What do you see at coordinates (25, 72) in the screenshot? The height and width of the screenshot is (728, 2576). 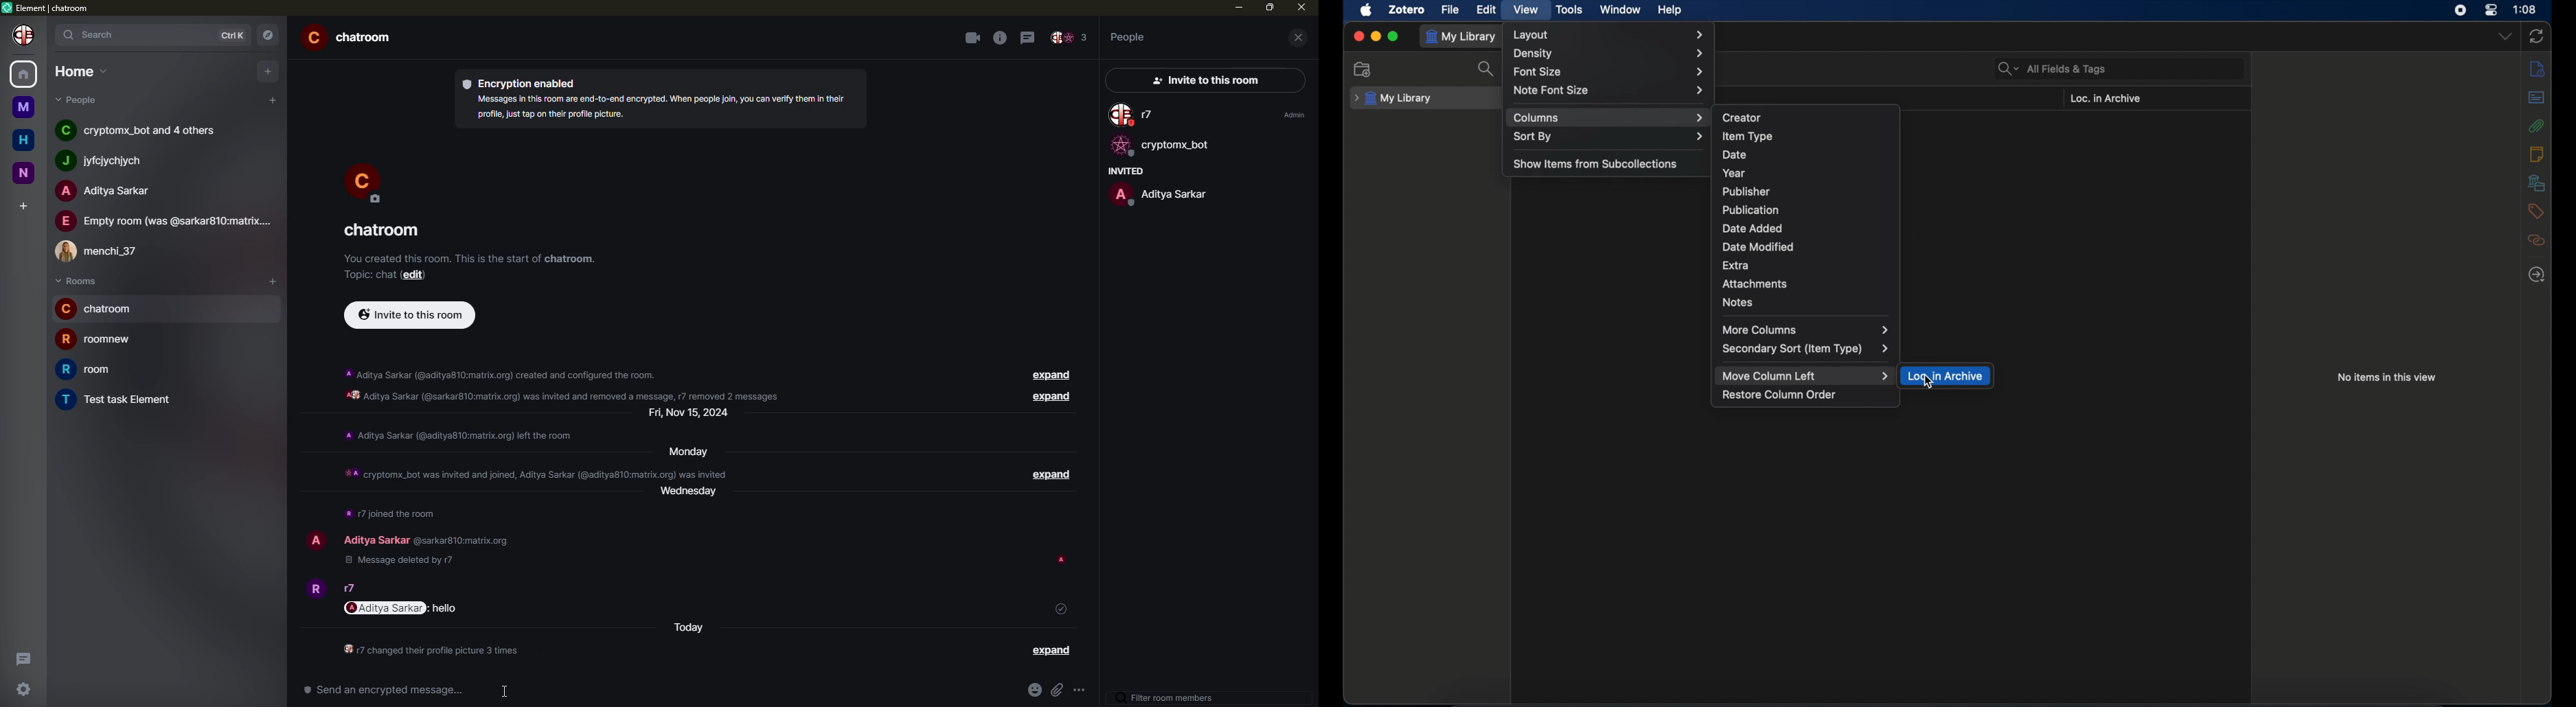 I see `home` at bounding box center [25, 72].